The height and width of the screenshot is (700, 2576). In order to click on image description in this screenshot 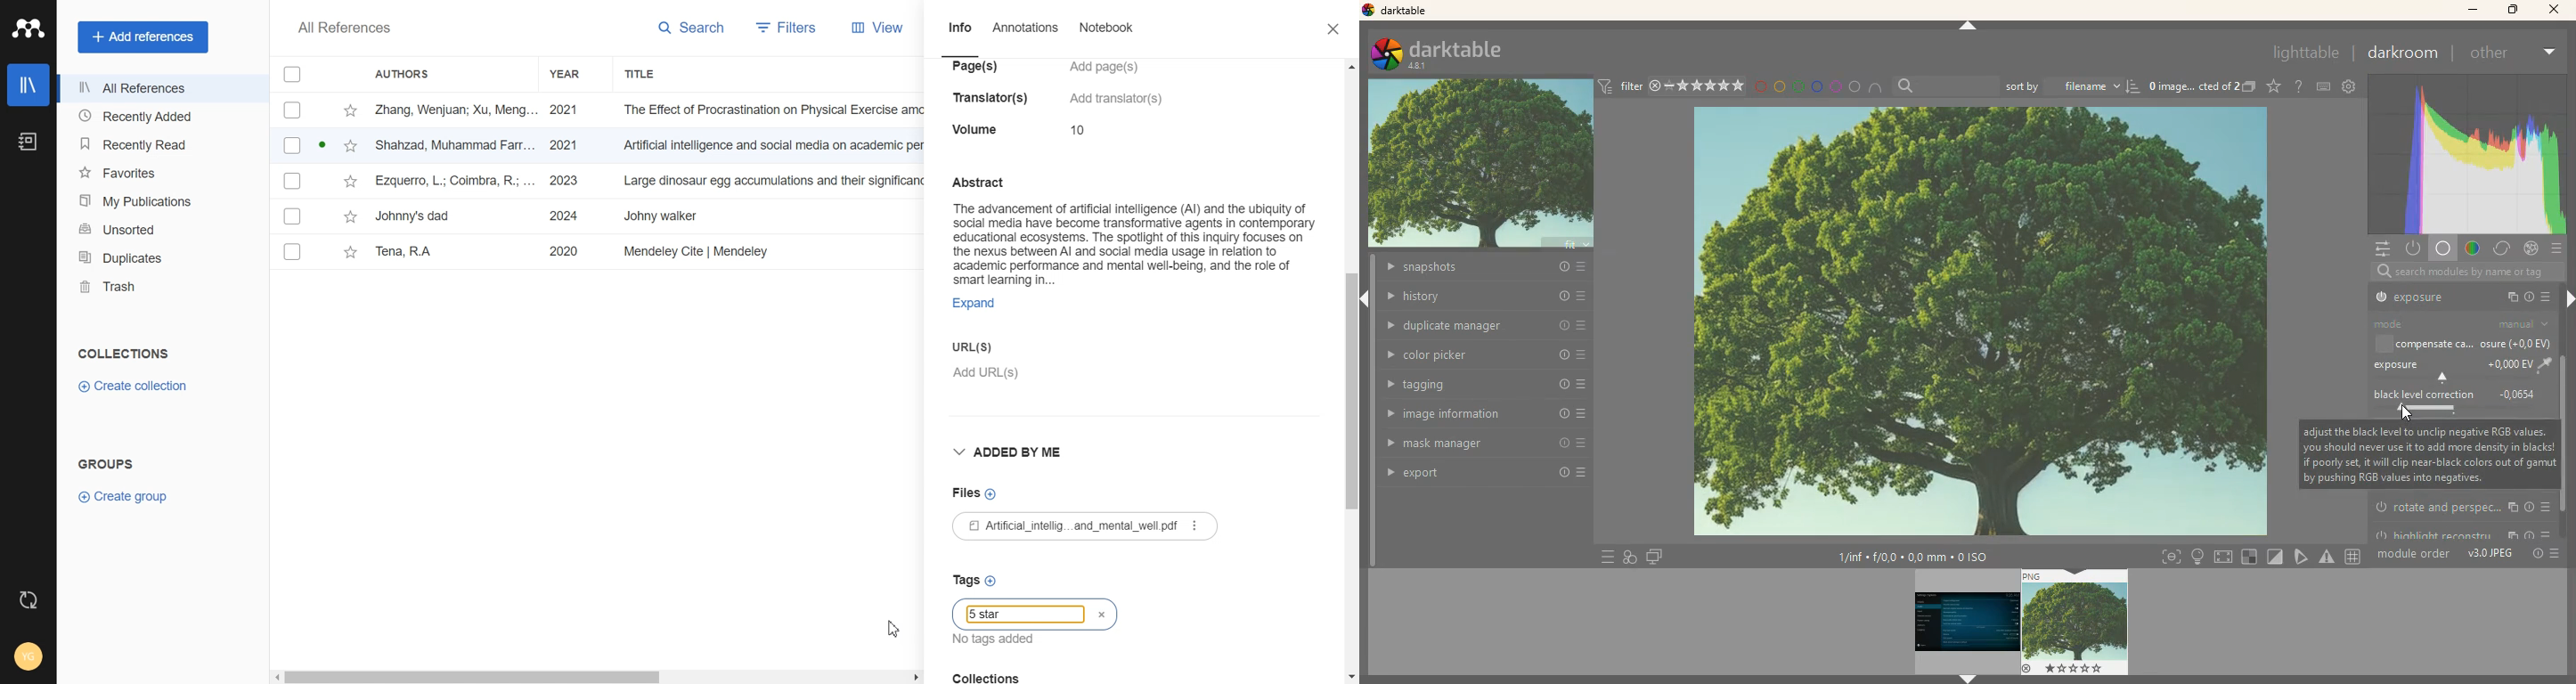, I will do `click(2194, 85)`.